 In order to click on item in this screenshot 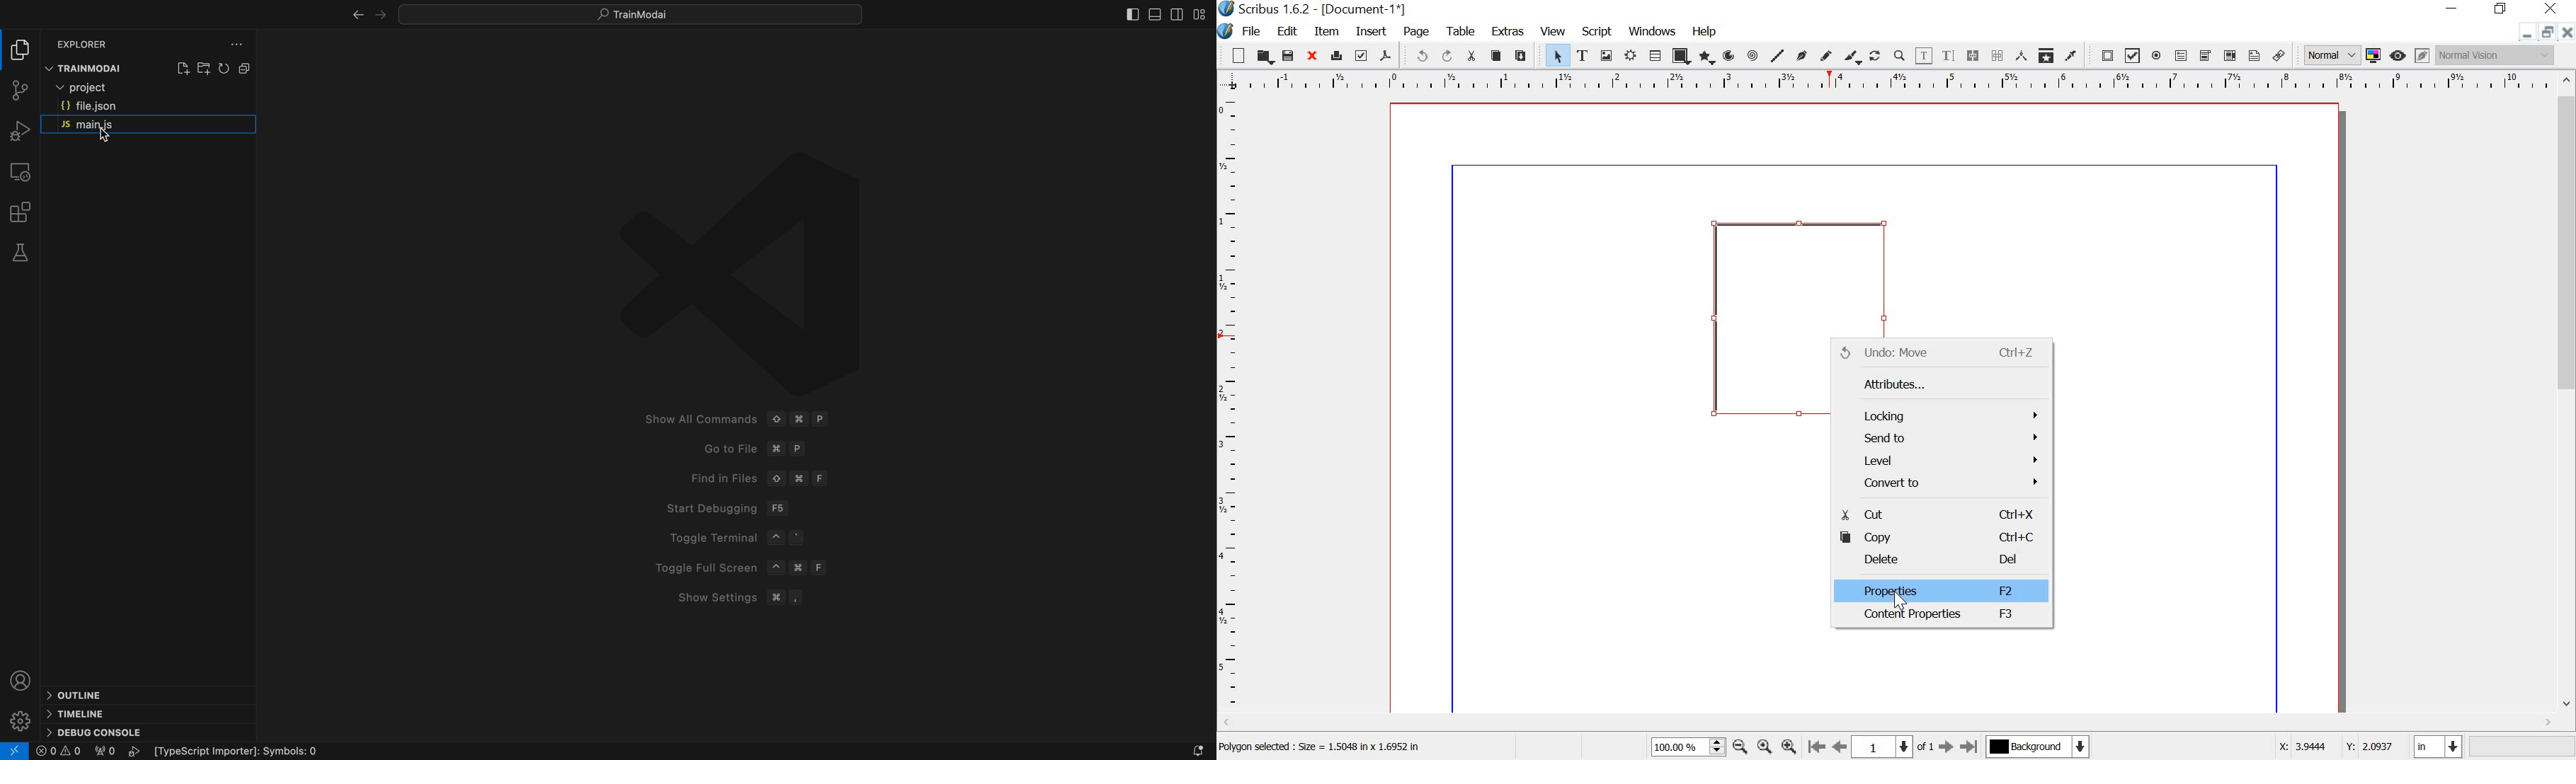, I will do `click(1328, 32)`.